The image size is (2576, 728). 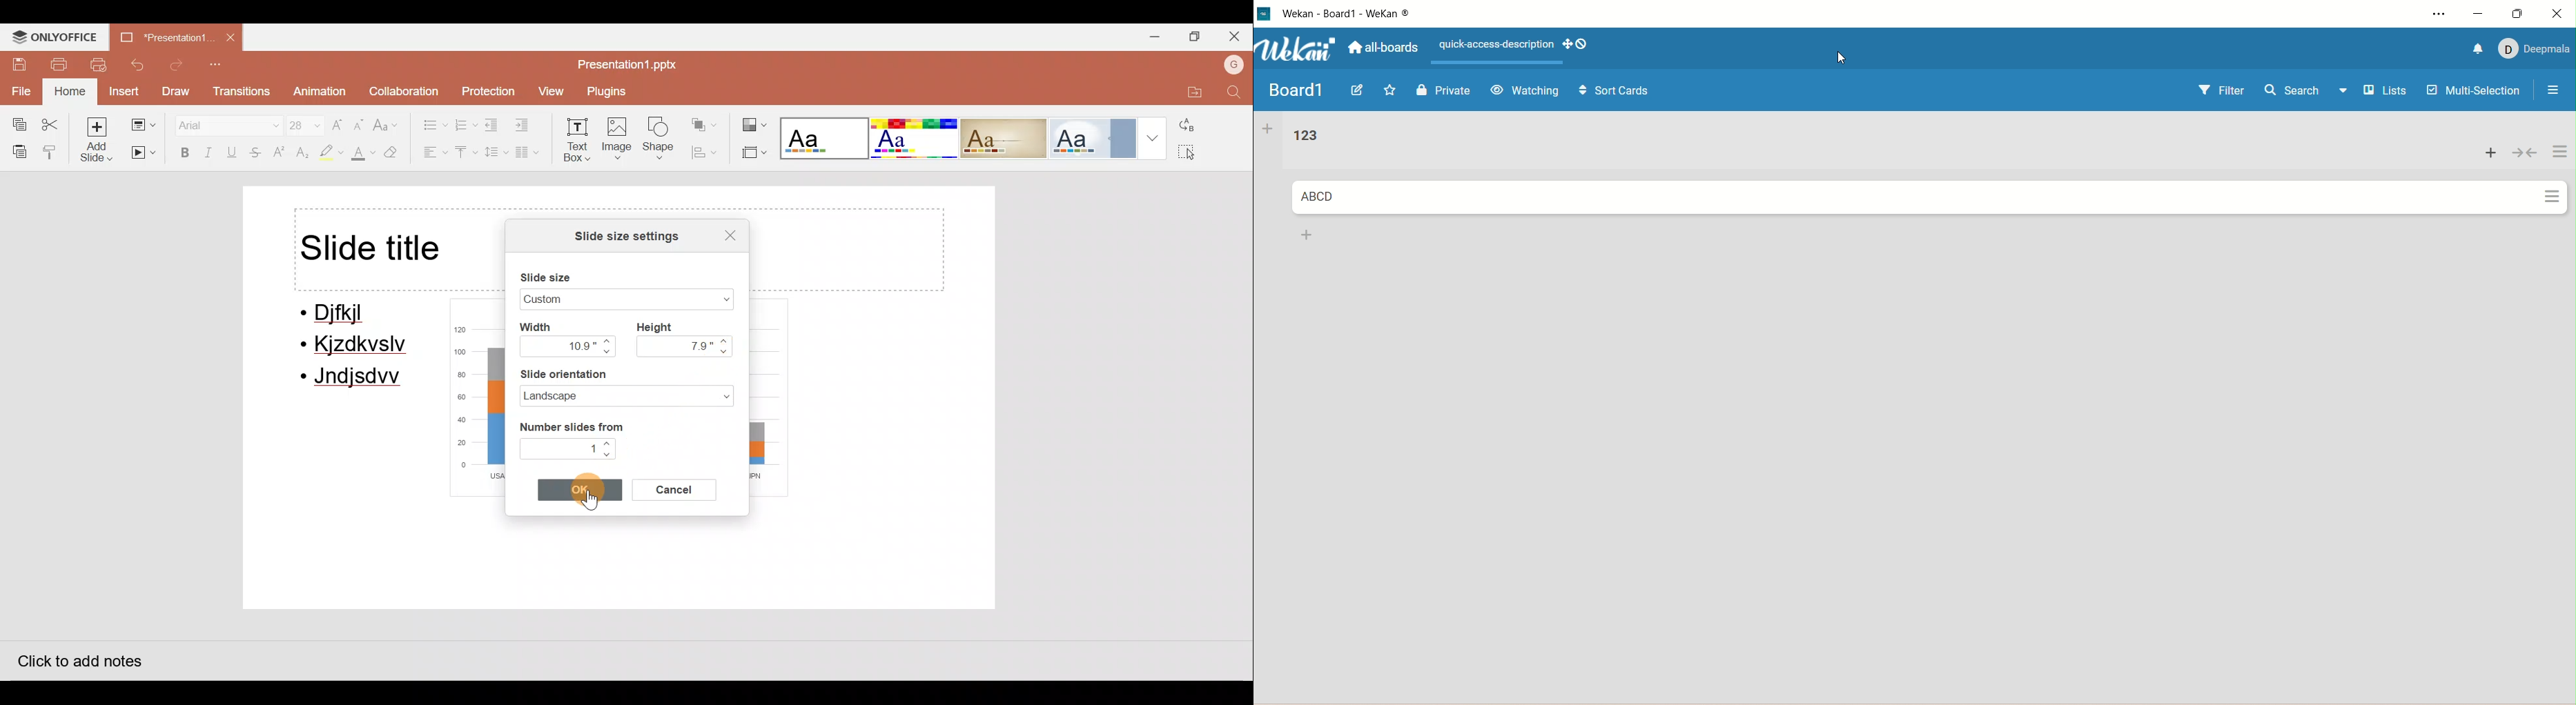 What do you see at coordinates (621, 235) in the screenshot?
I see `Slide size settings` at bounding box center [621, 235].